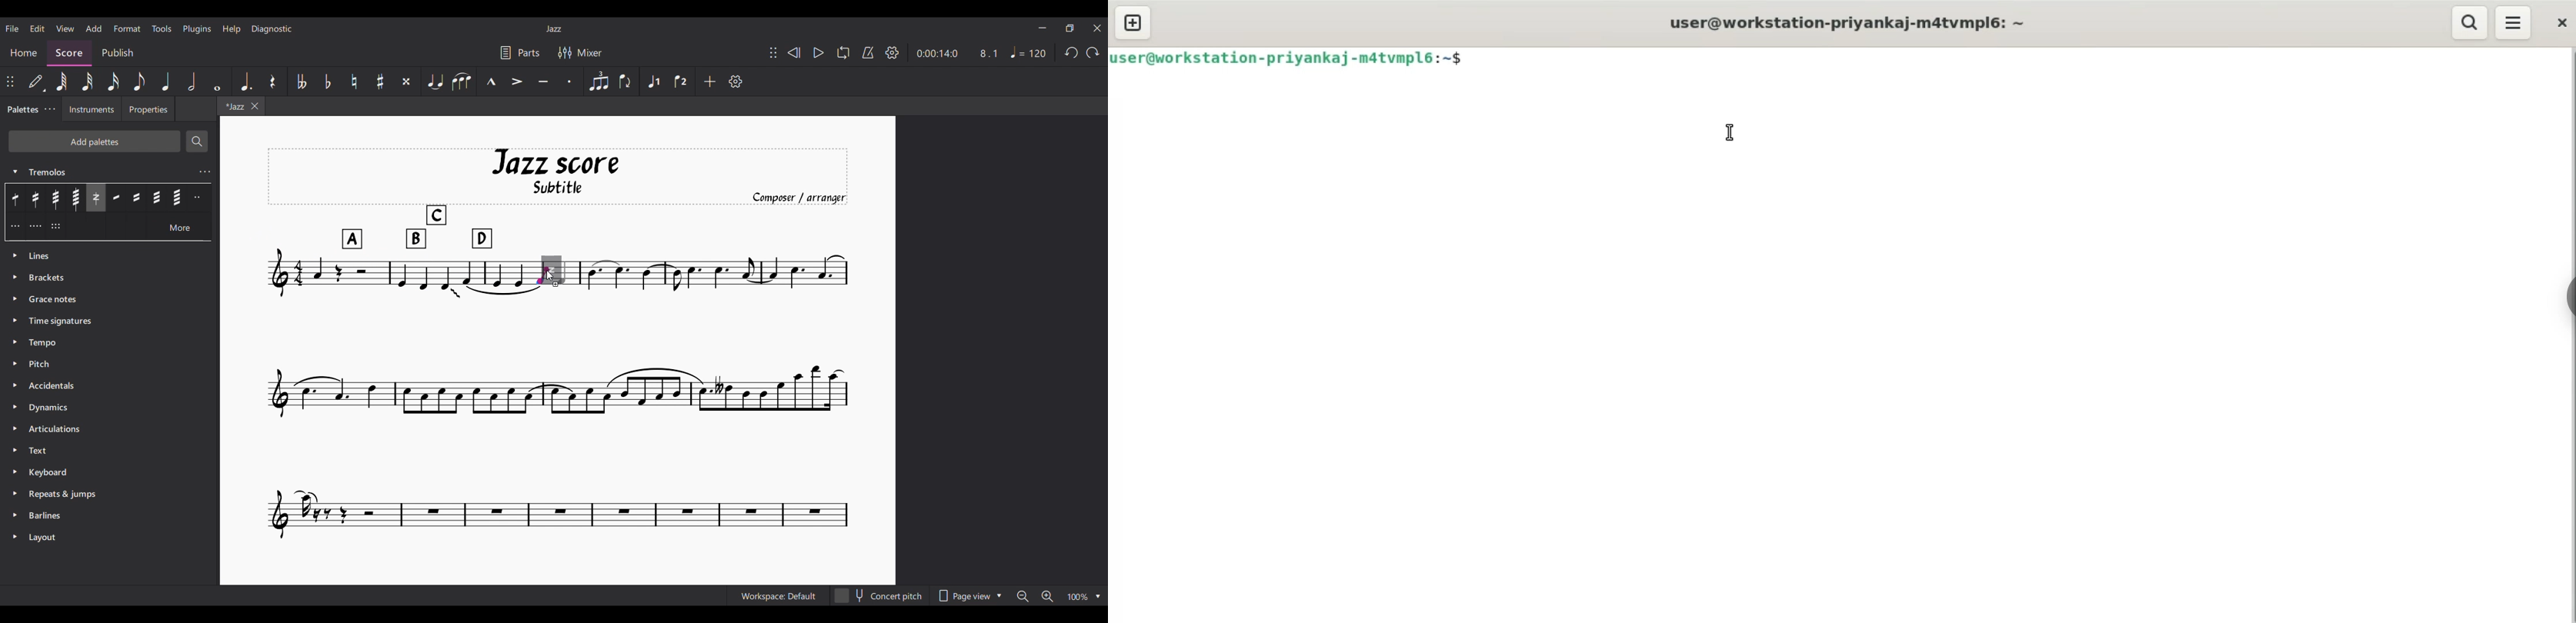 The image size is (2576, 644). Describe the element at coordinates (37, 28) in the screenshot. I see `Edit` at that location.